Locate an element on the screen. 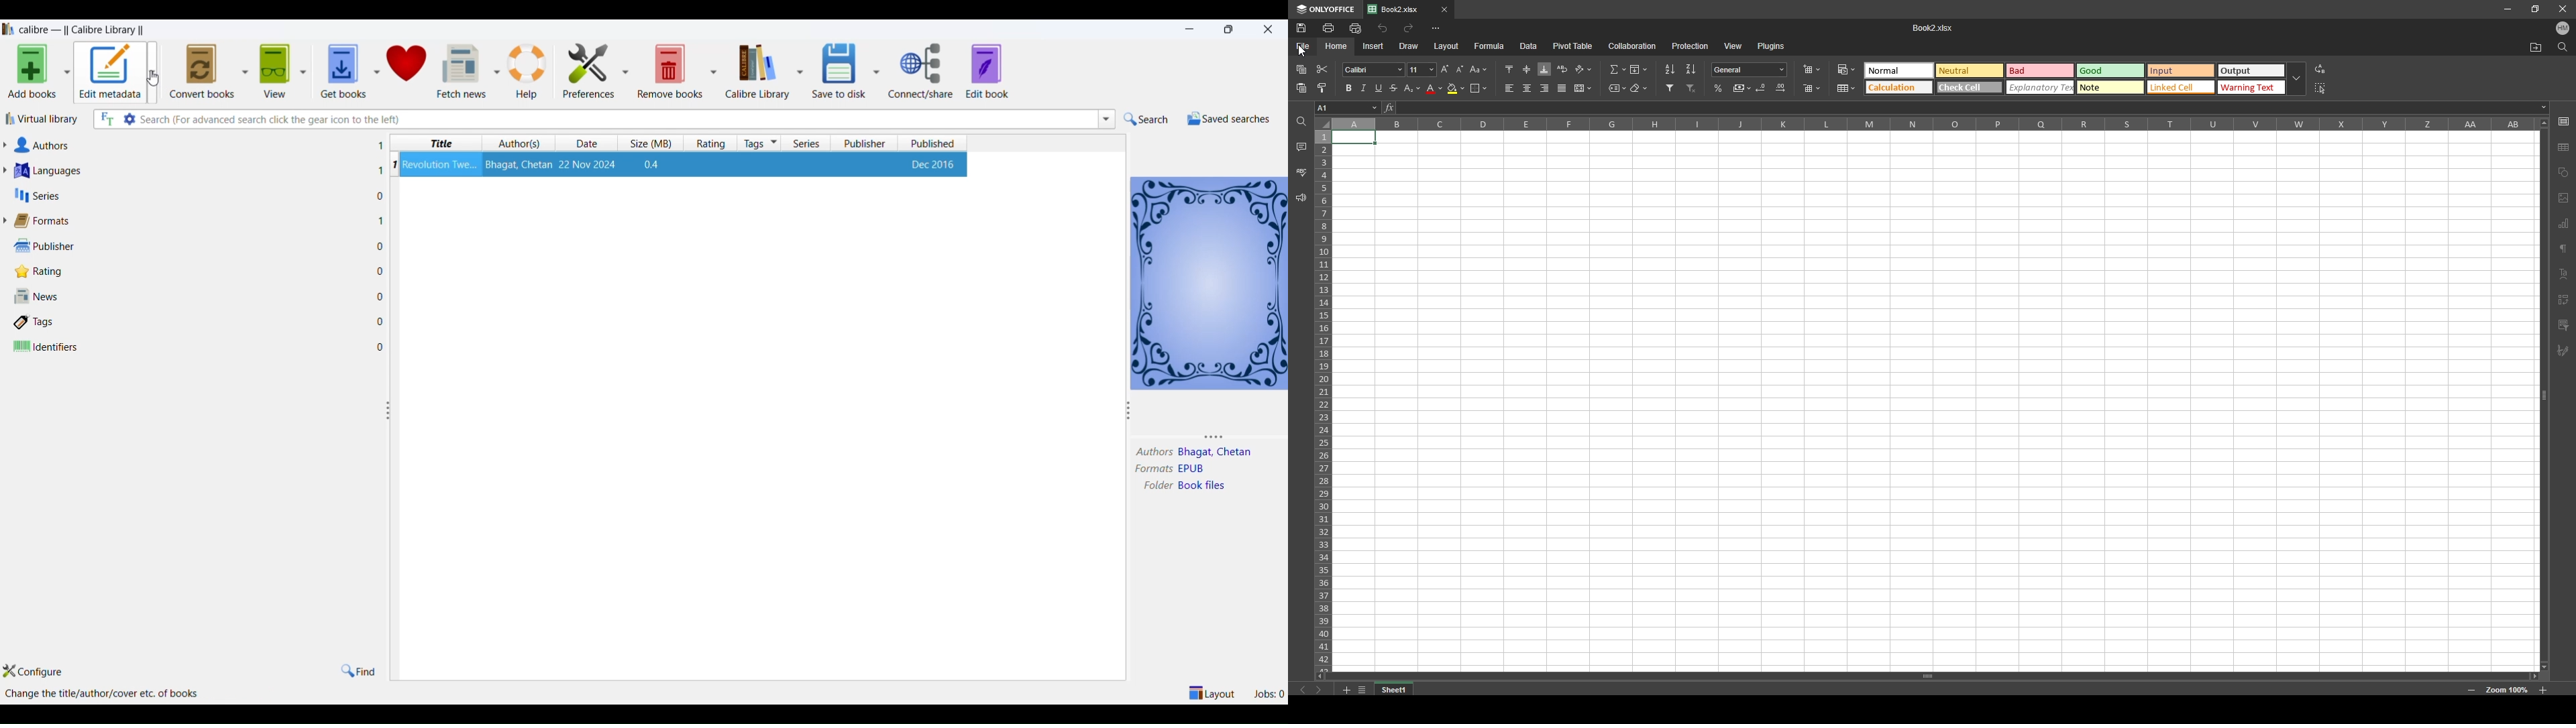  save to disk is located at coordinates (837, 67).